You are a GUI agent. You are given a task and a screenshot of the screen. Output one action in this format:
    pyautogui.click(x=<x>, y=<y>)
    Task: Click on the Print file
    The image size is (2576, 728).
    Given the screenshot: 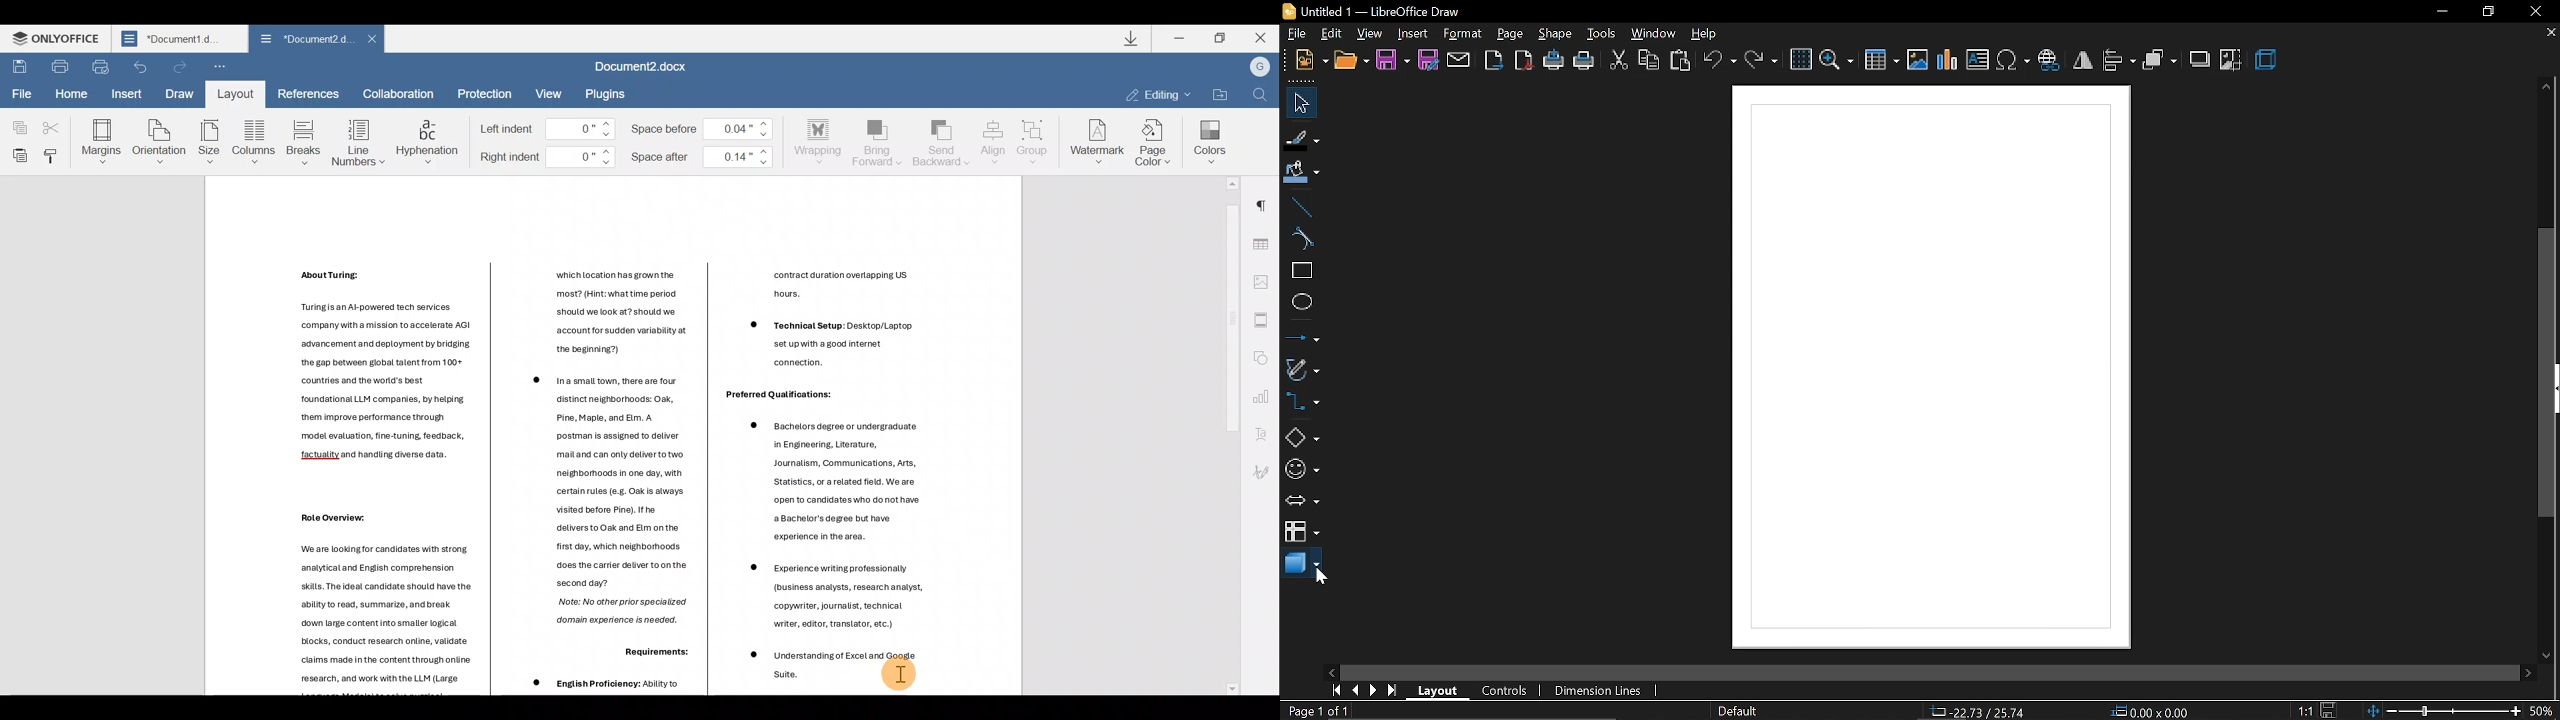 What is the action you would take?
    pyautogui.click(x=59, y=66)
    